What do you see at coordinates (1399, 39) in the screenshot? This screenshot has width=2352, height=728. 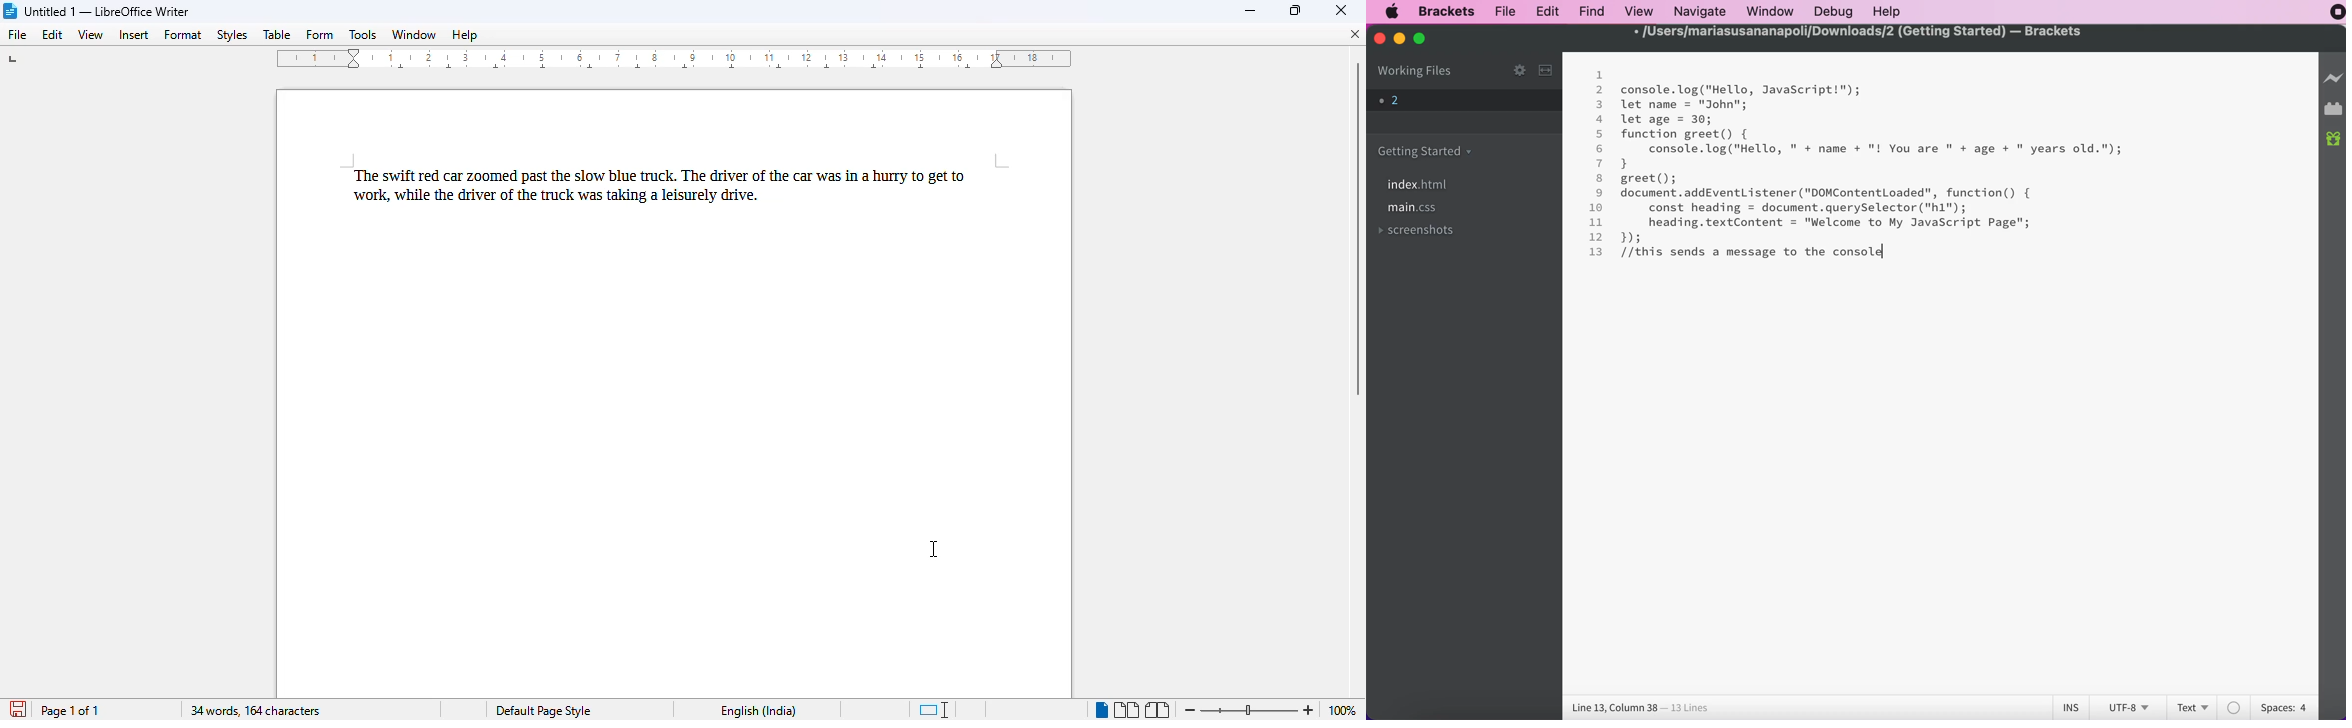 I see `minimize` at bounding box center [1399, 39].